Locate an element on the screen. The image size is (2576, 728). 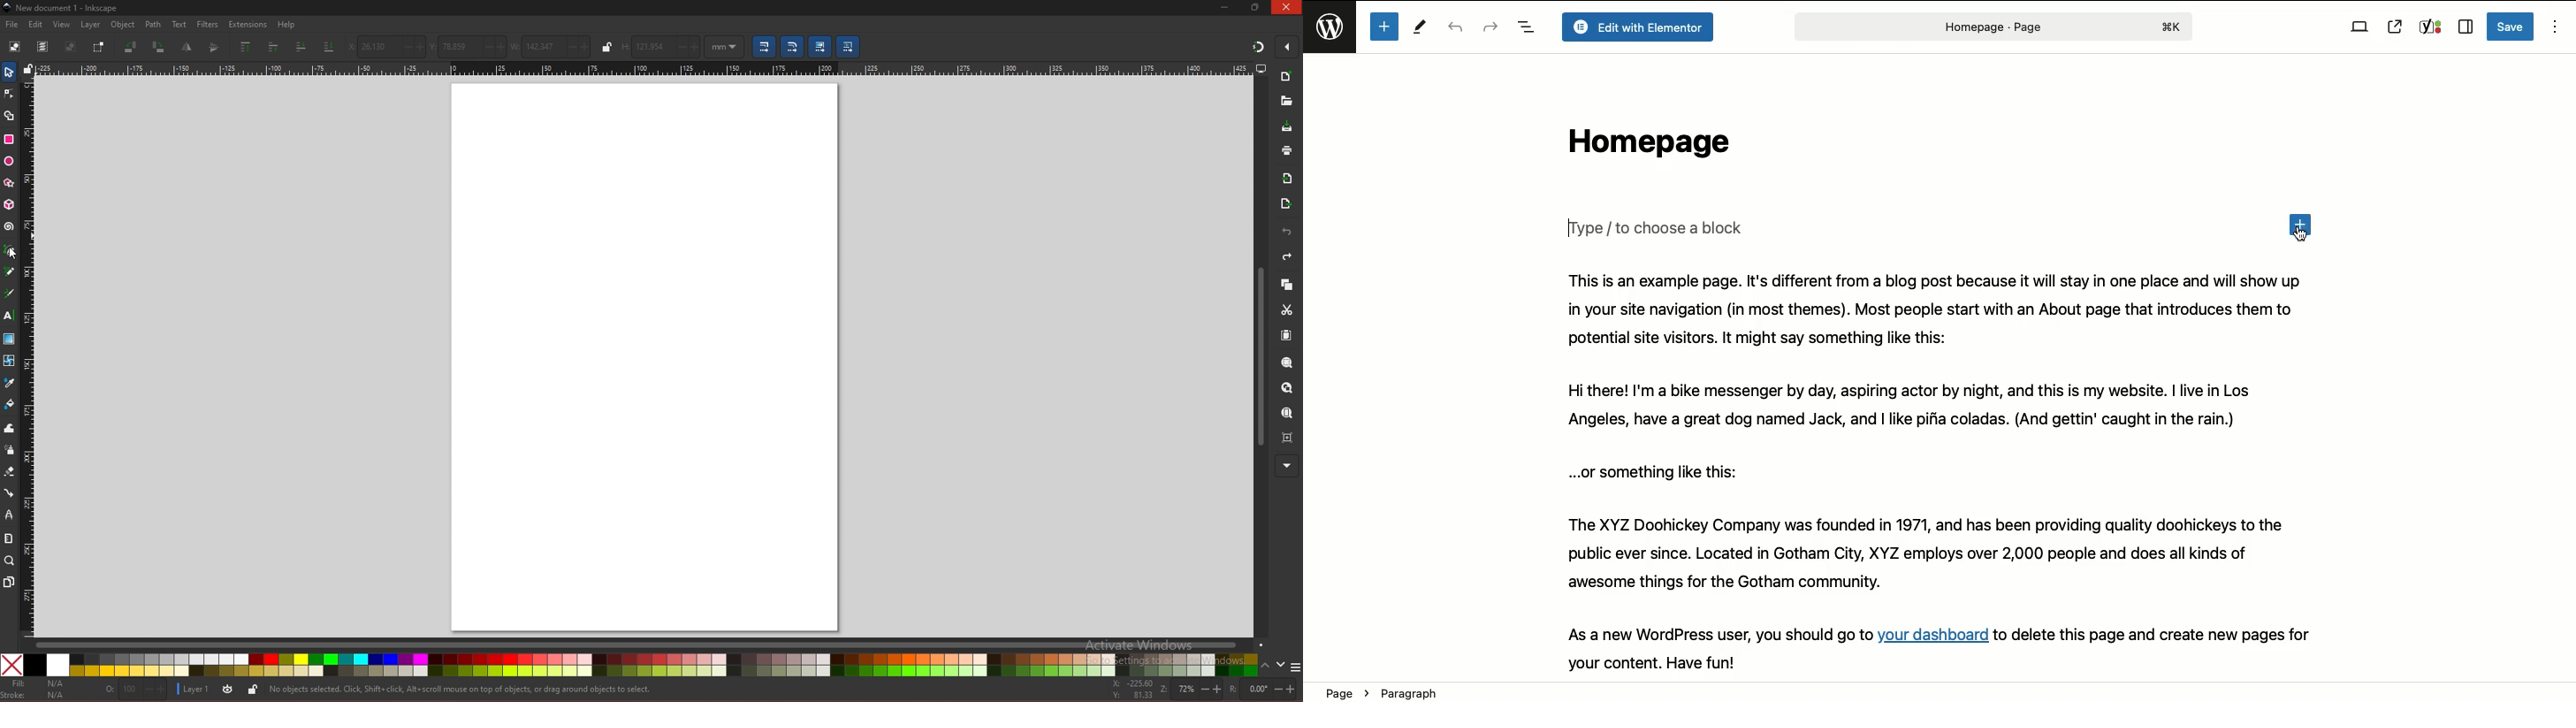
...or something like this: is located at coordinates (1660, 471).